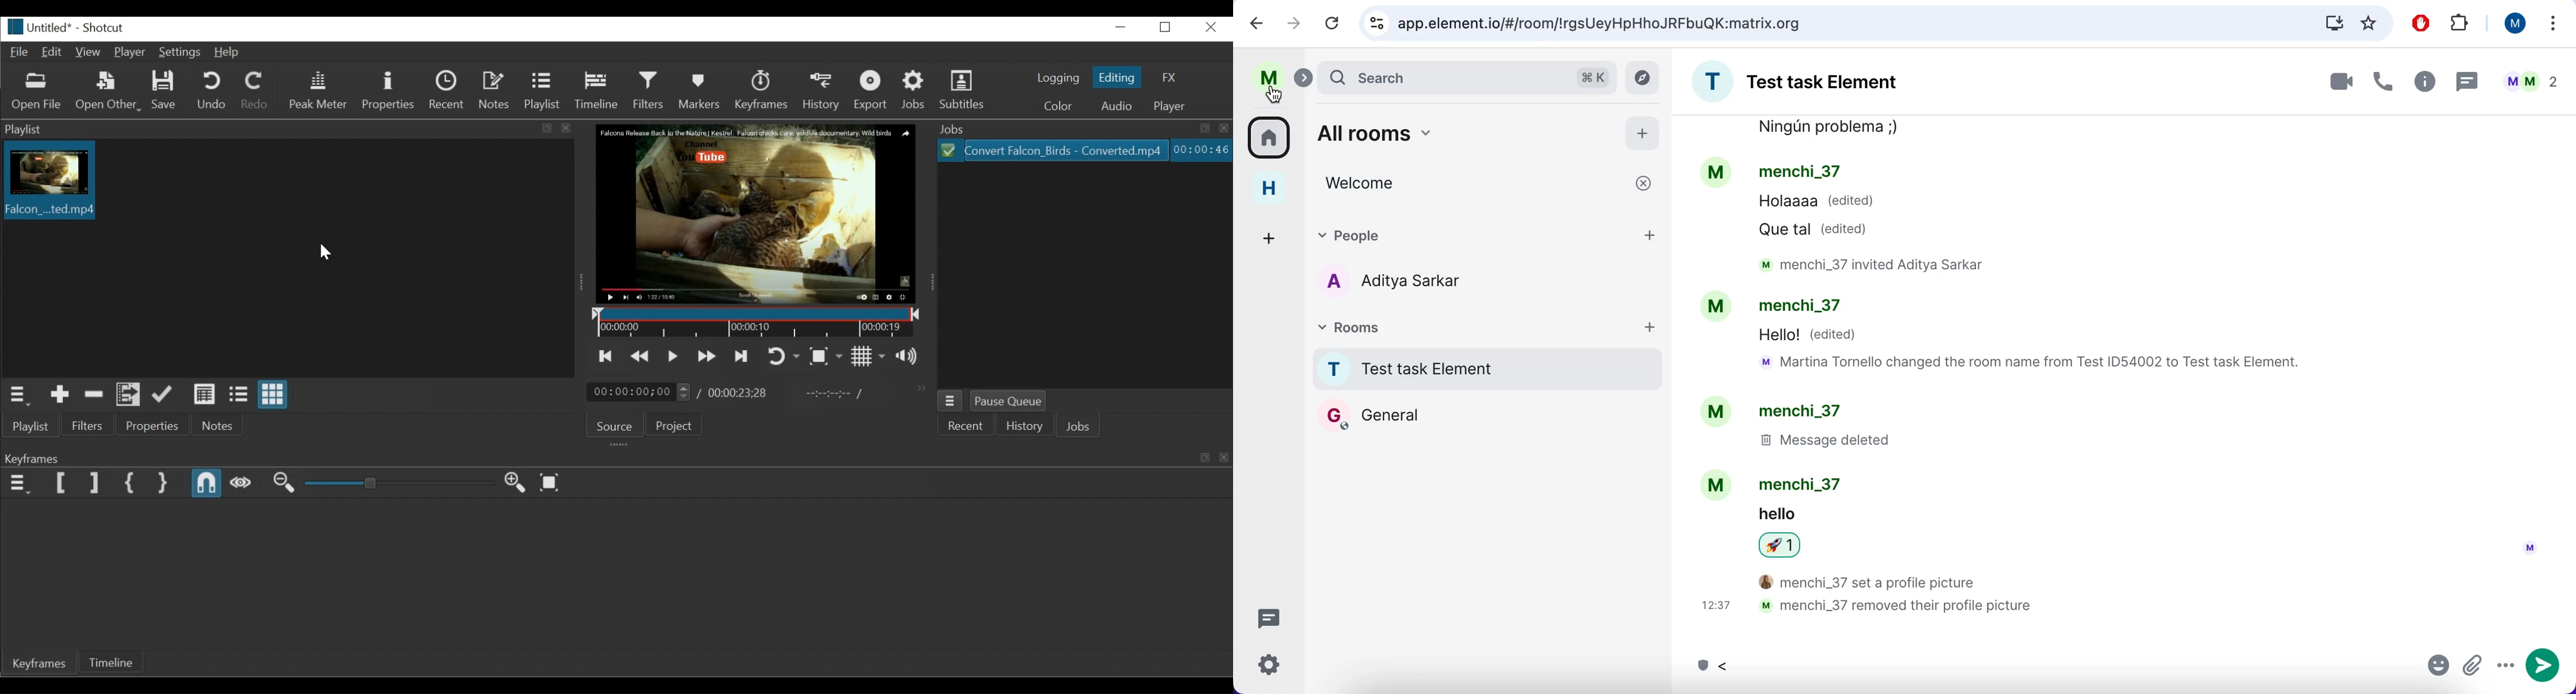  I want to click on user, so click(2512, 26).